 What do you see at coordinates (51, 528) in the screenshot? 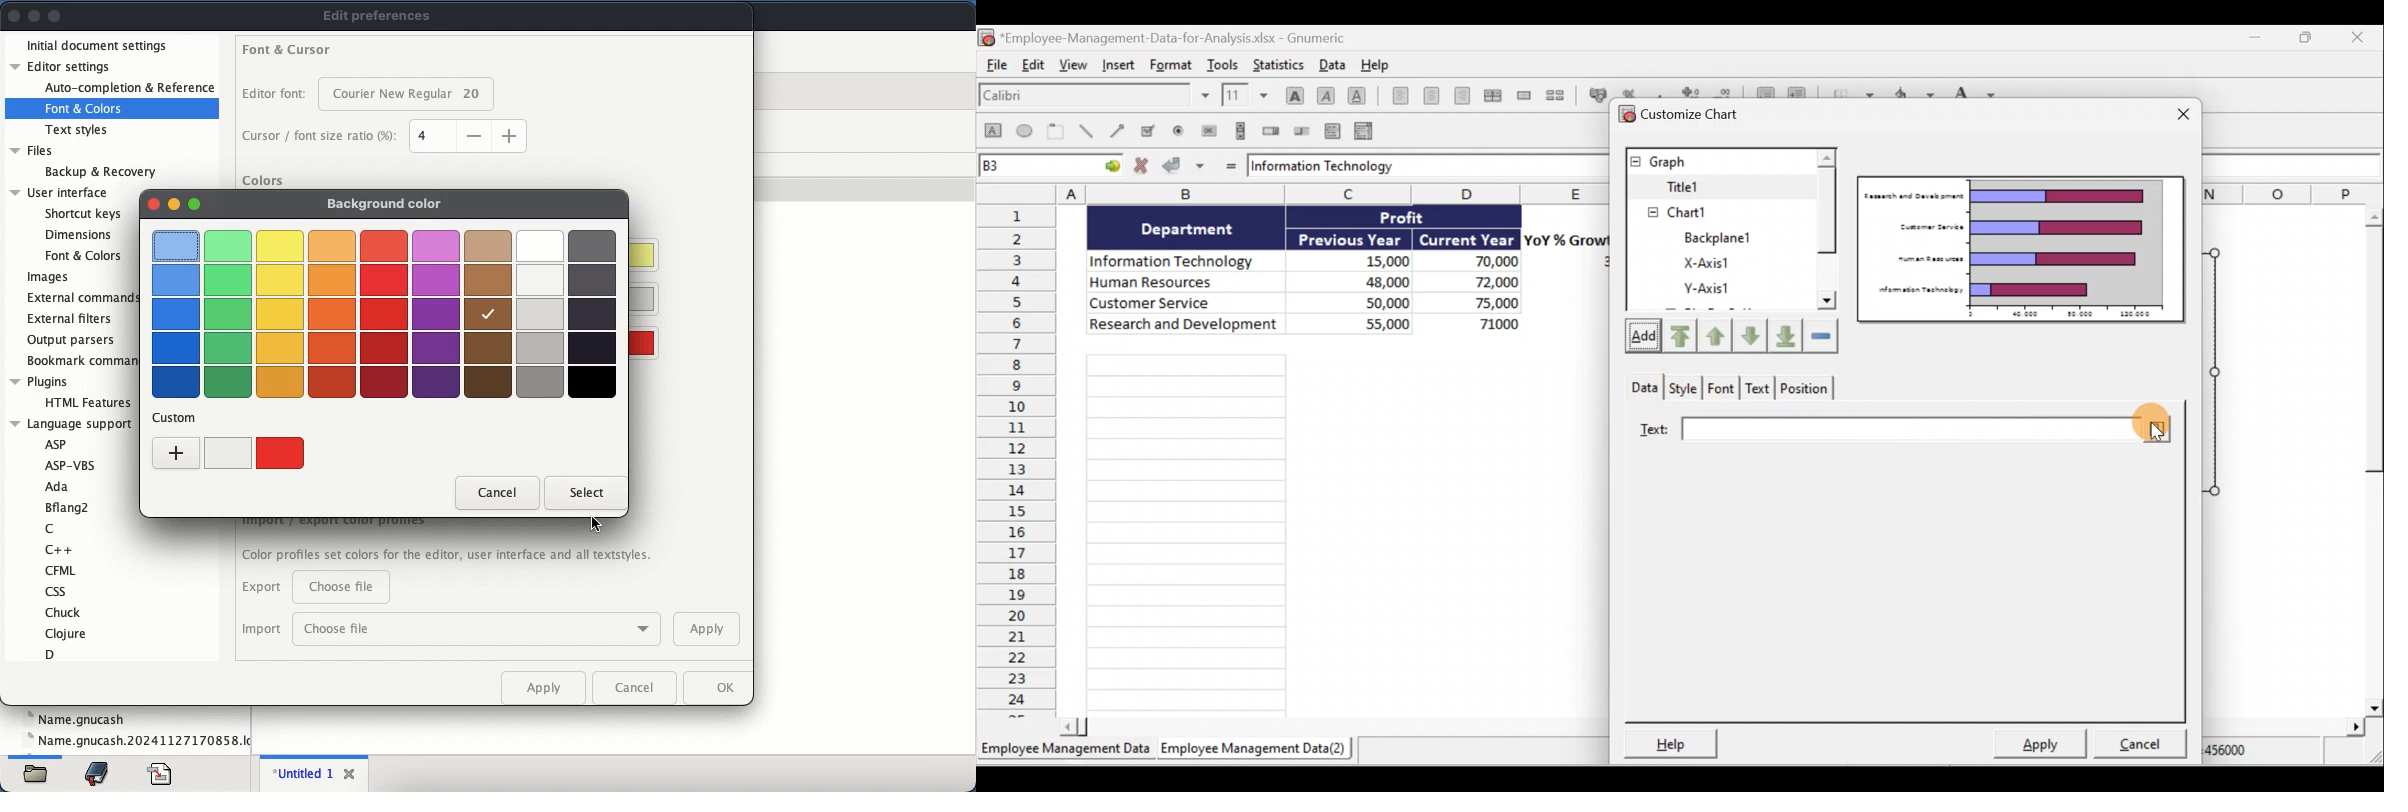
I see `C` at bounding box center [51, 528].